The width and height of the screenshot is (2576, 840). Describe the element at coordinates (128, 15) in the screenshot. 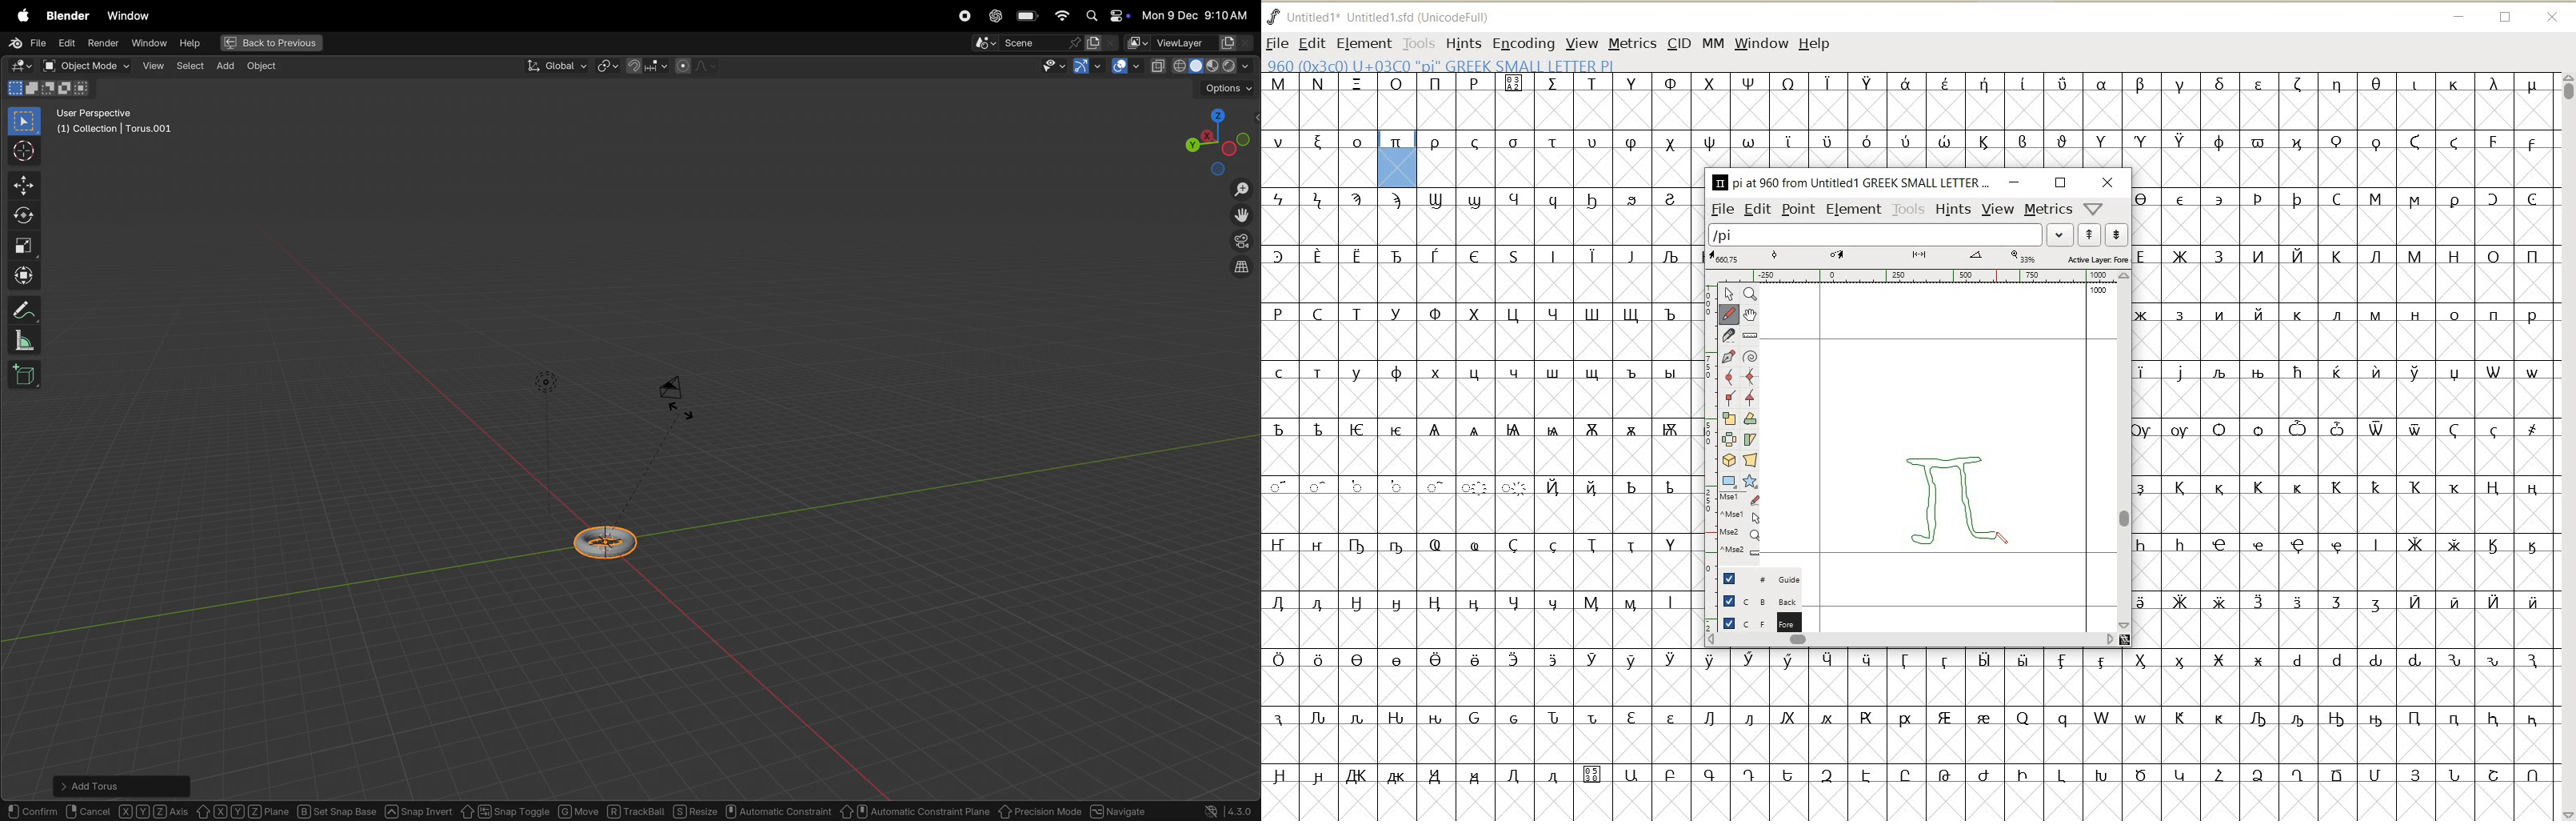

I see `window` at that location.